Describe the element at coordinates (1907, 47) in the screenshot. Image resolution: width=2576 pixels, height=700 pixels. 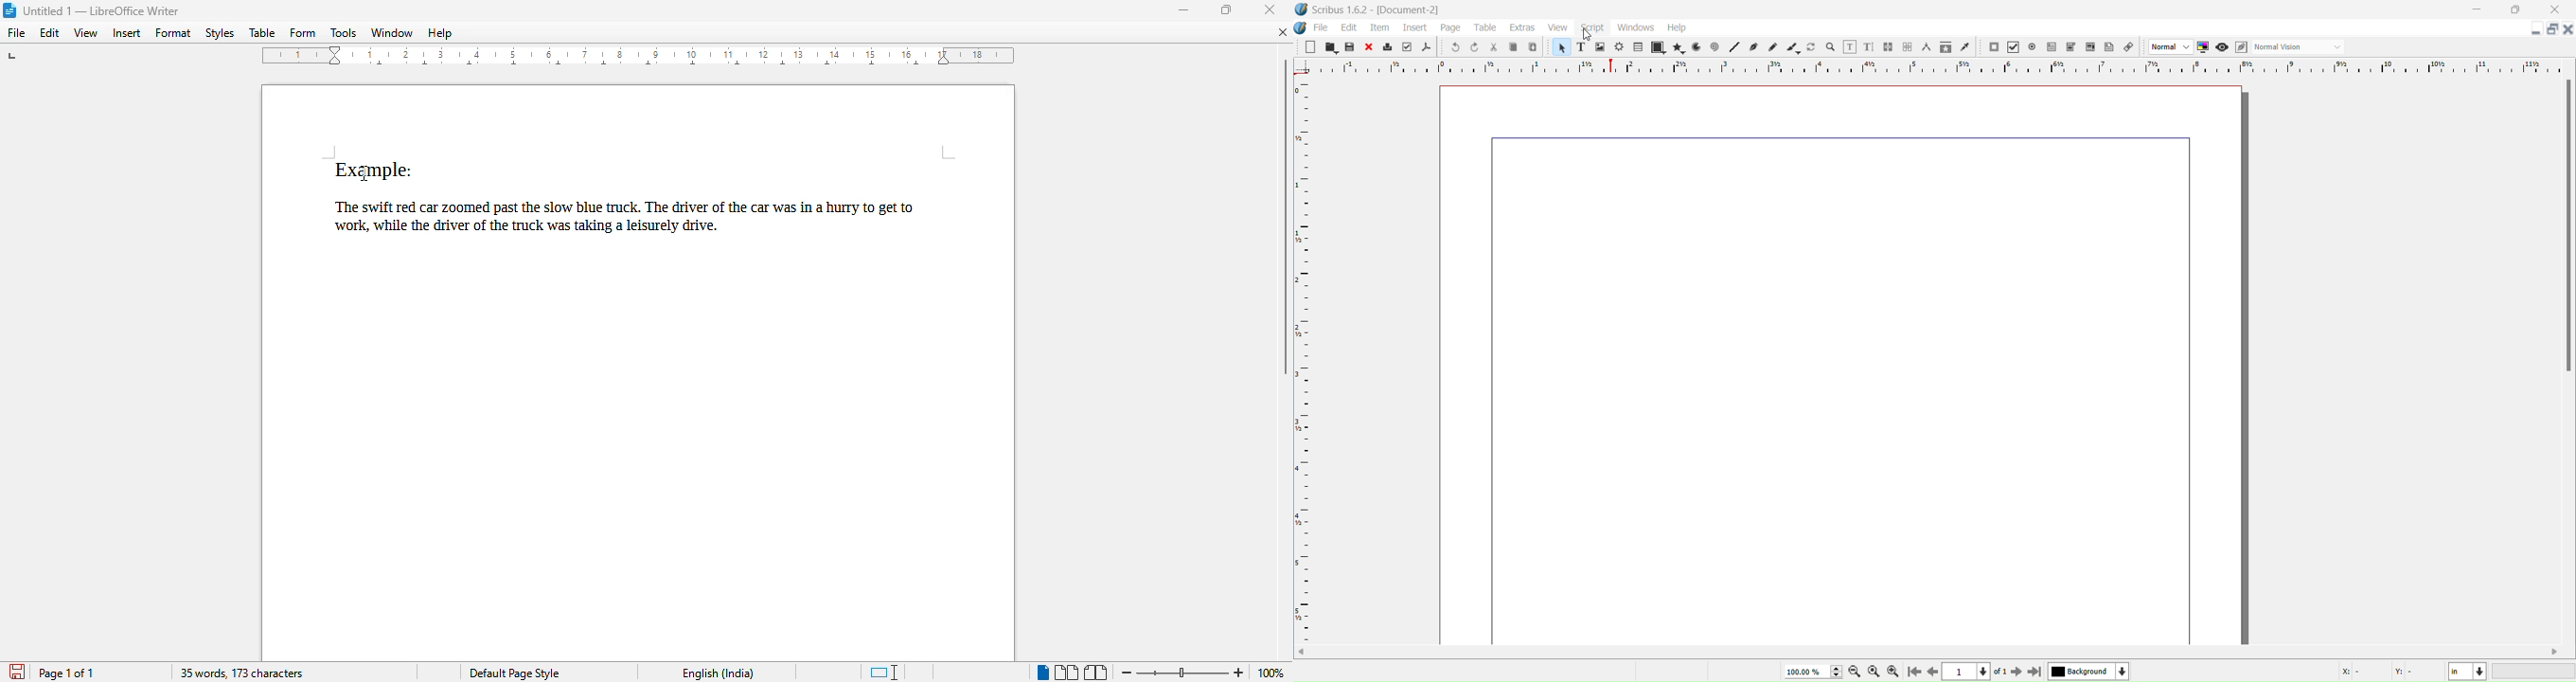
I see `Unlink Text Frames` at that location.